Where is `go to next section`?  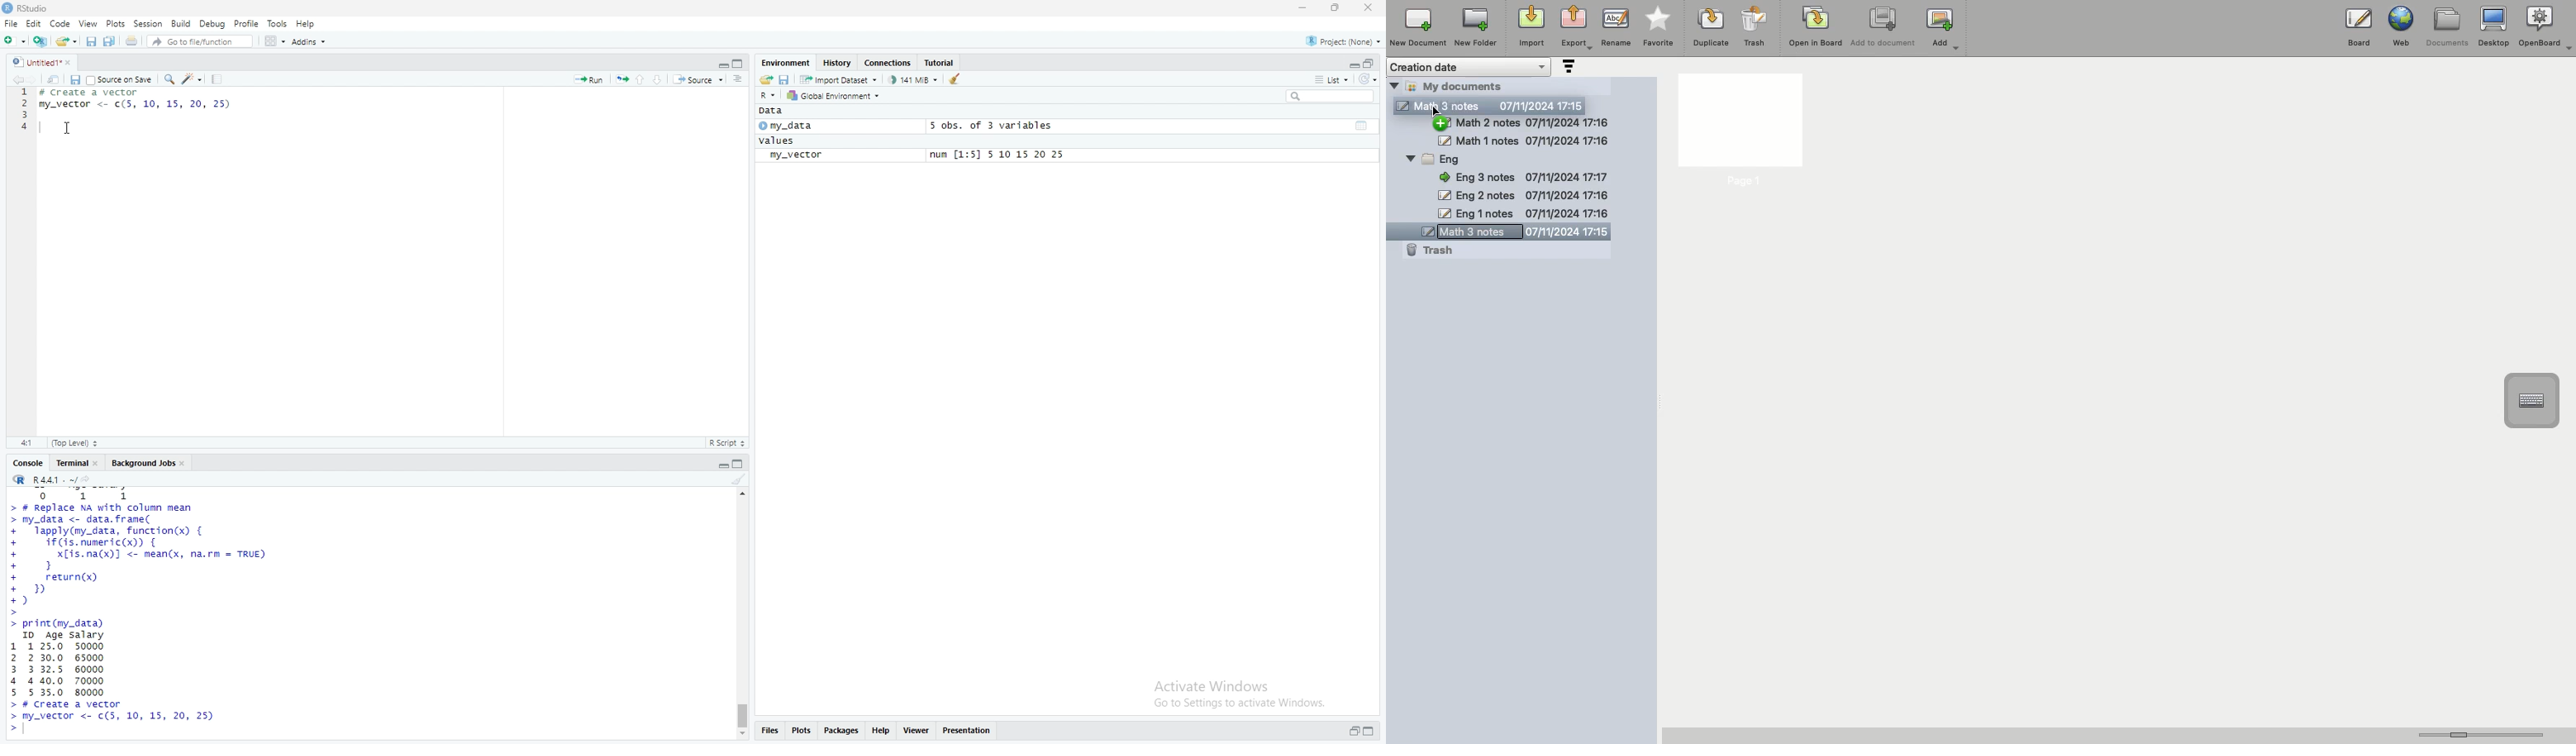 go to next section is located at coordinates (661, 79).